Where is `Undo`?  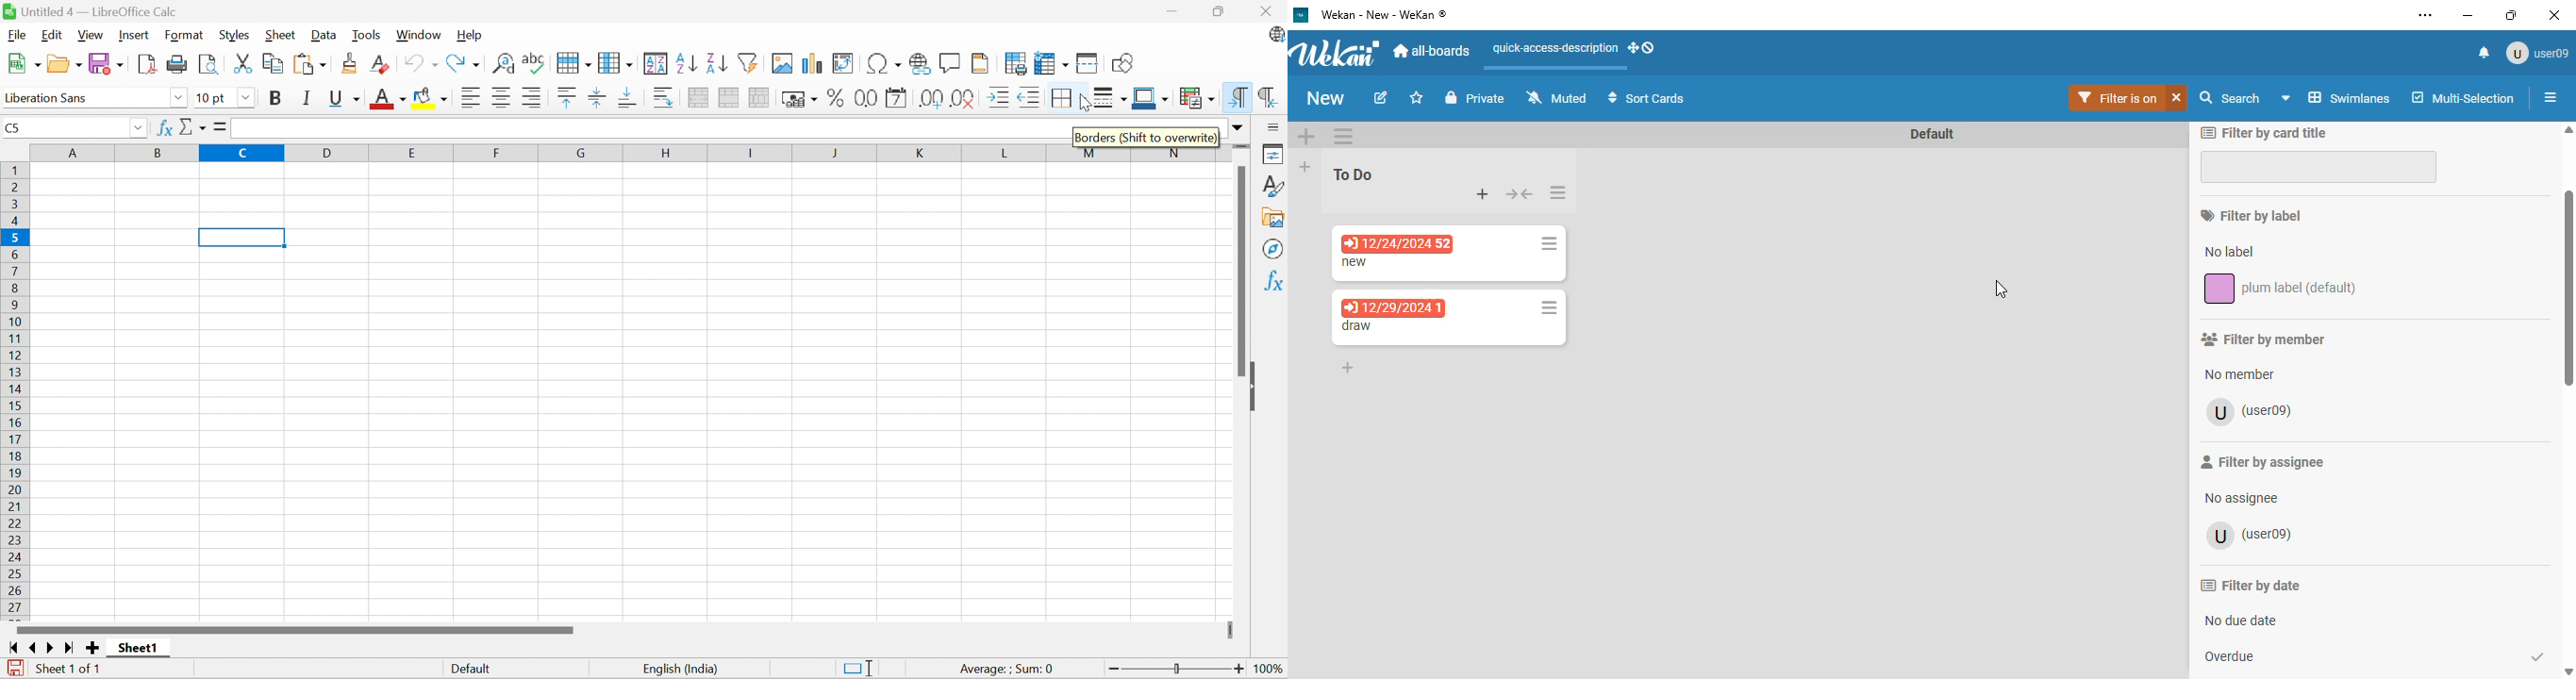 Undo is located at coordinates (421, 63).